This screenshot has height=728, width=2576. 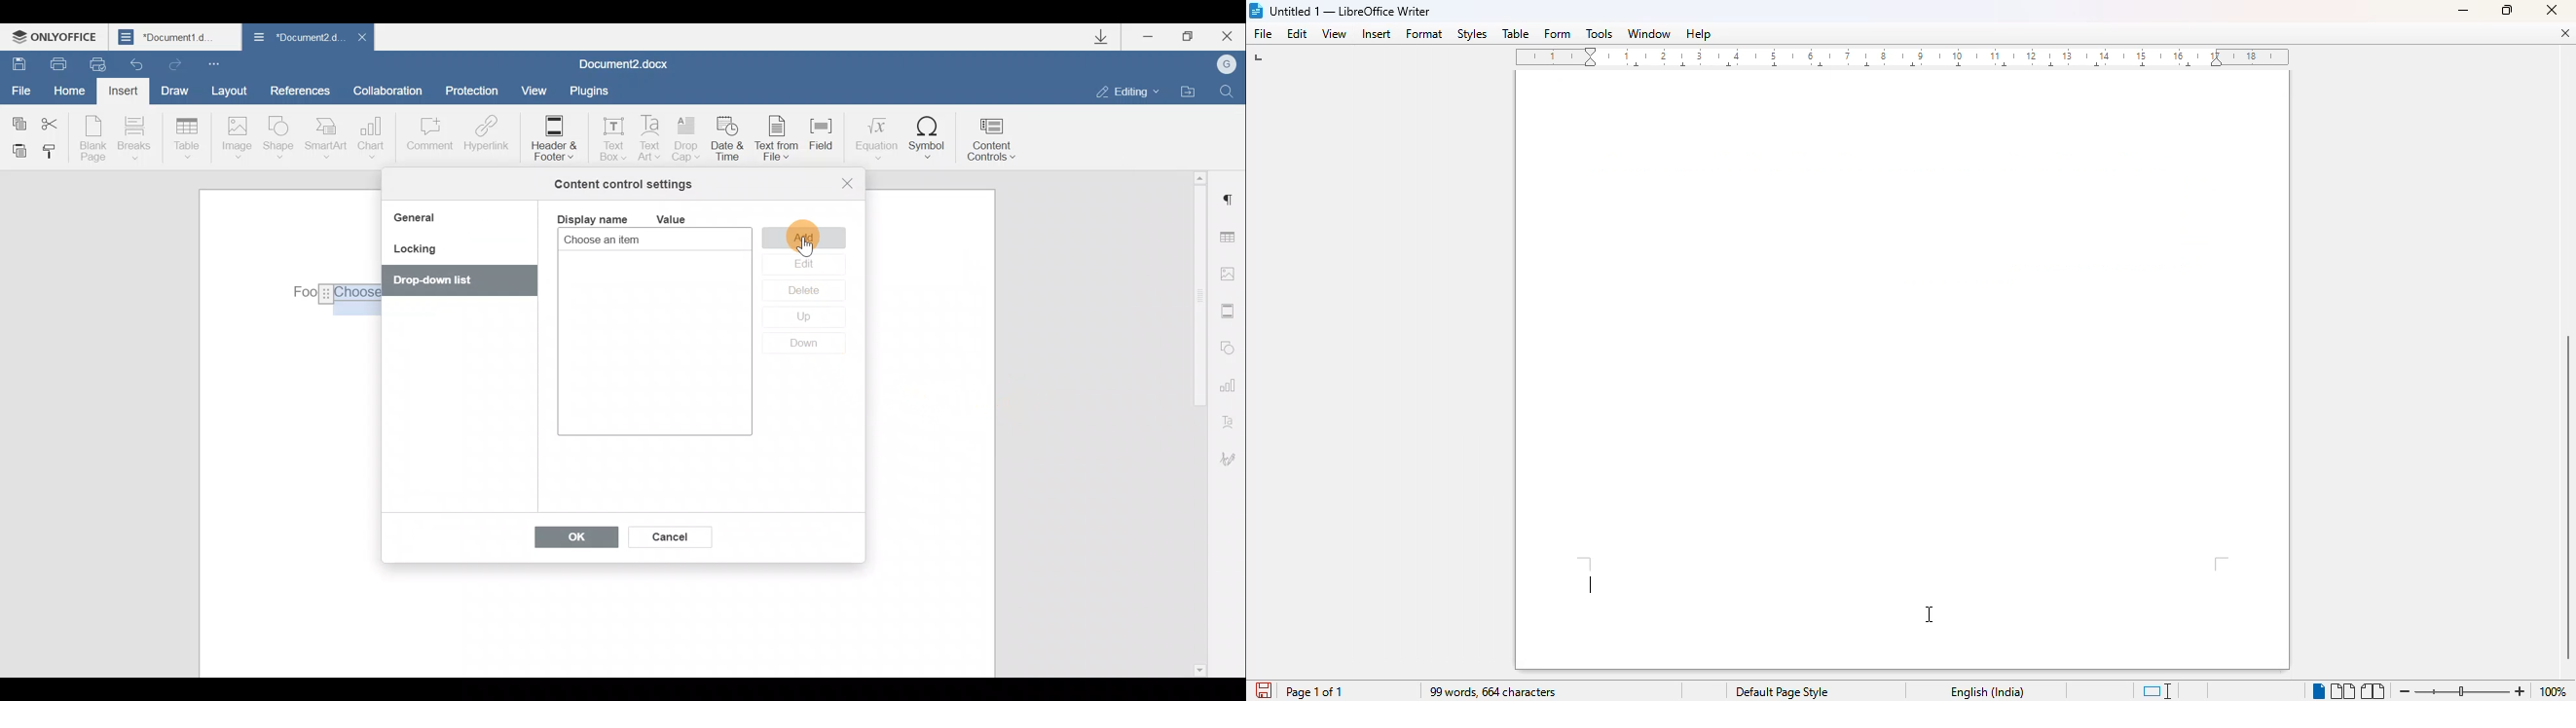 I want to click on edit, so click(x=1298, y=34).